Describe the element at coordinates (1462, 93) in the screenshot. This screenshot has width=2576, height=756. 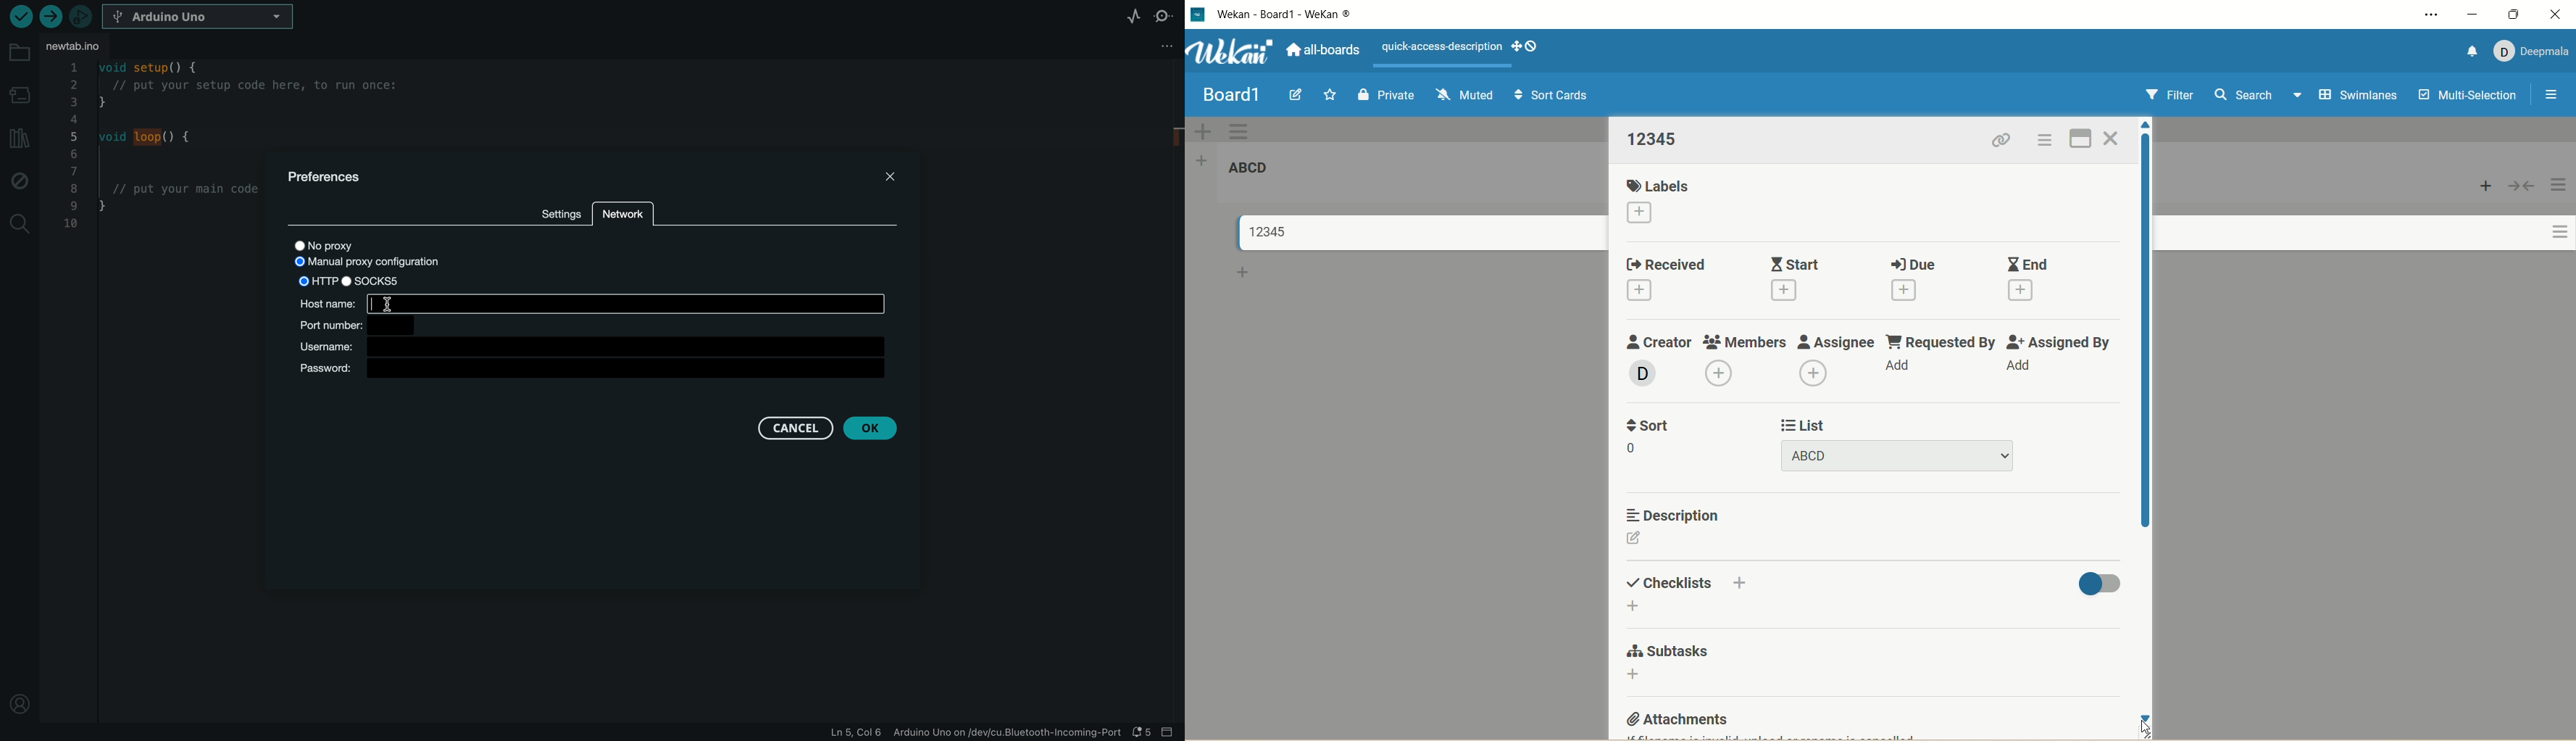
I see `muted` at that location.